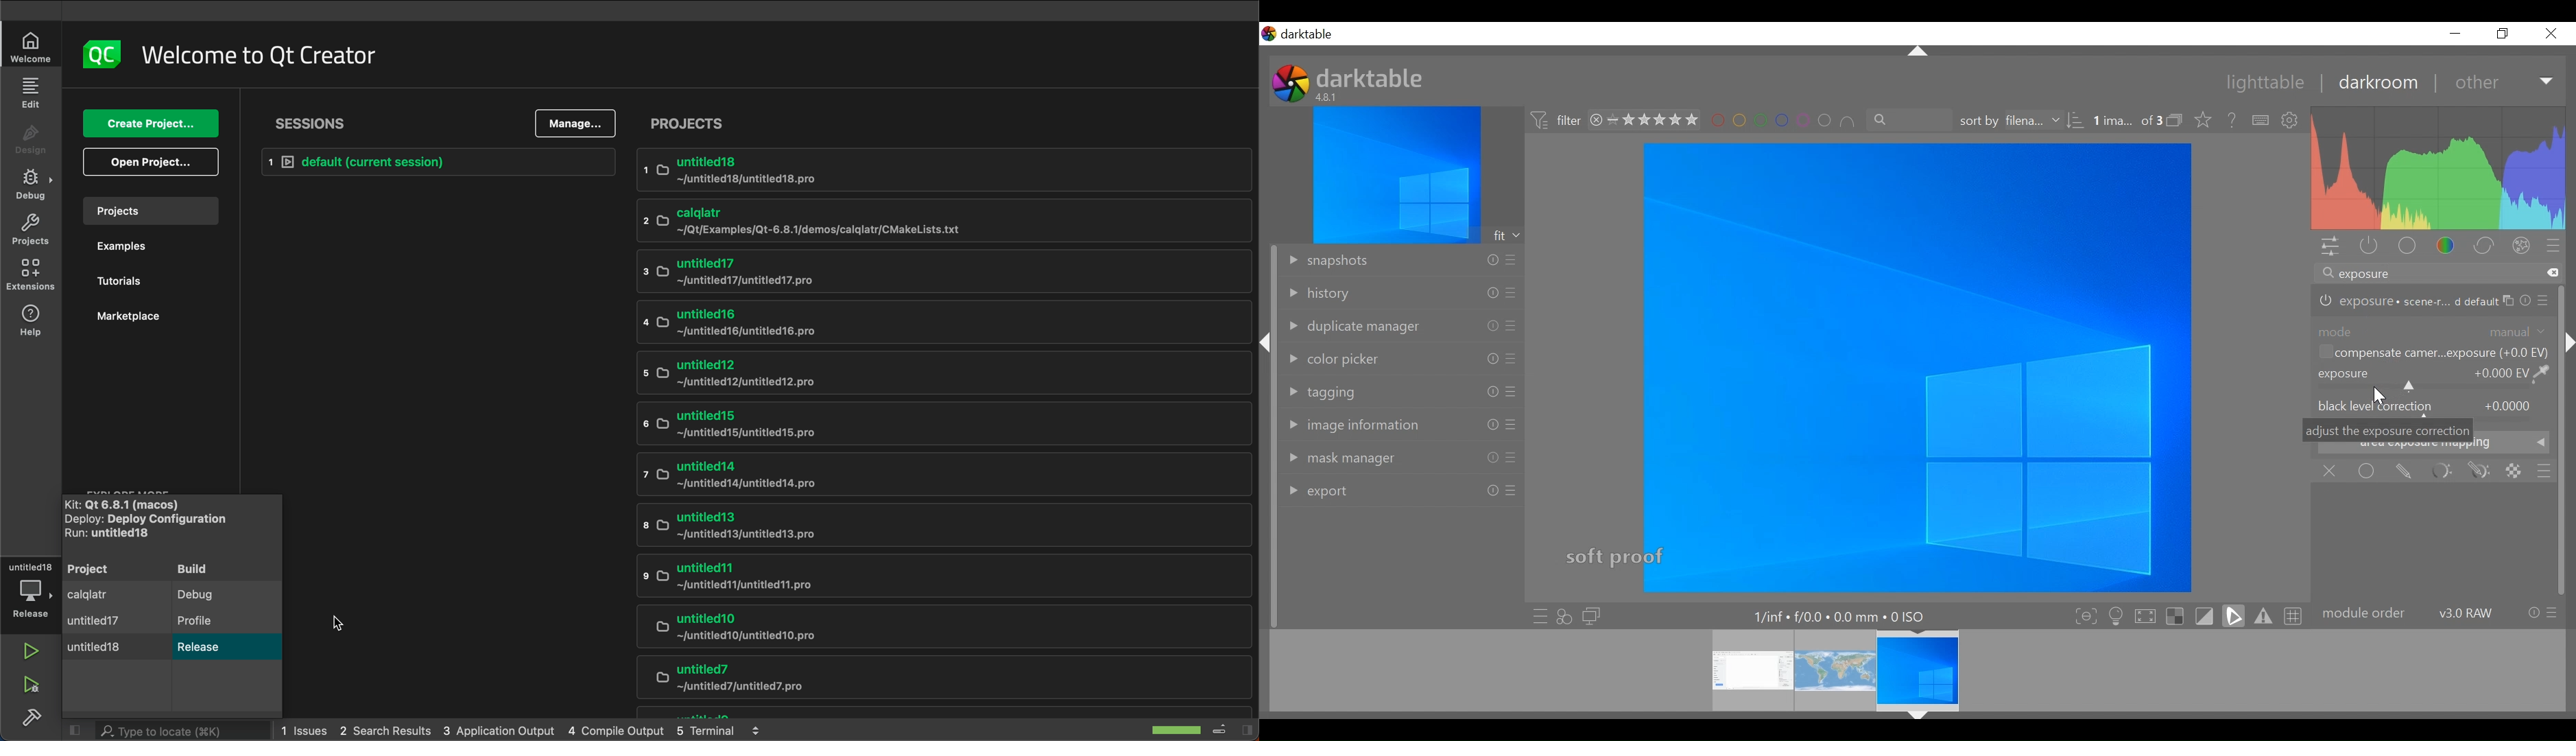  What do you see at coordinates (2406, 302) in the screenshot?
I see `exposure` at bounding box center [2406, 302].